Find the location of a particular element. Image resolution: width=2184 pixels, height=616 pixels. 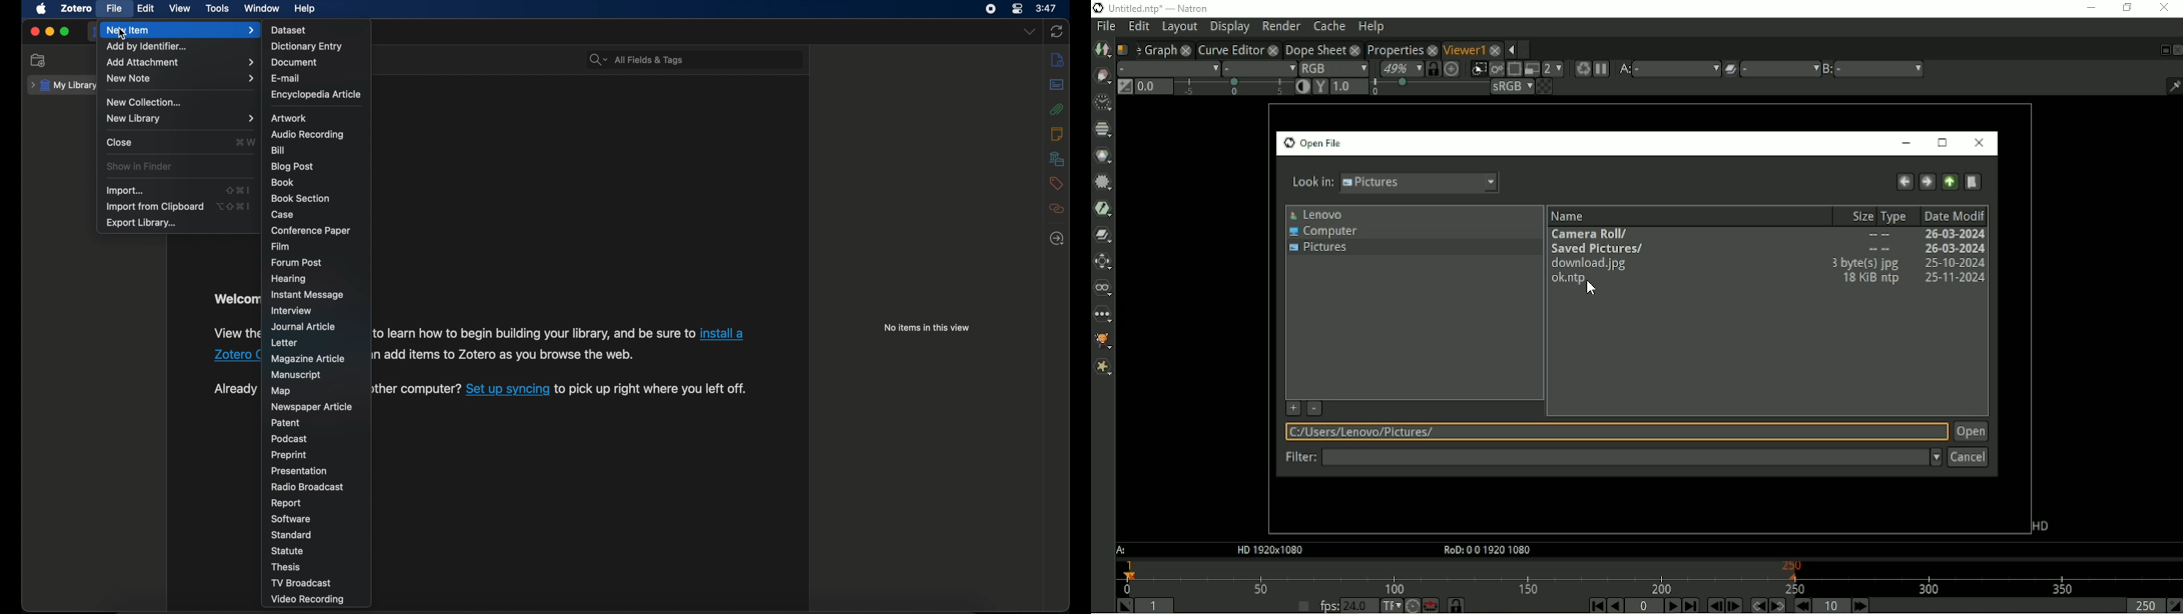

new collection is located at coordinates (38, 60).